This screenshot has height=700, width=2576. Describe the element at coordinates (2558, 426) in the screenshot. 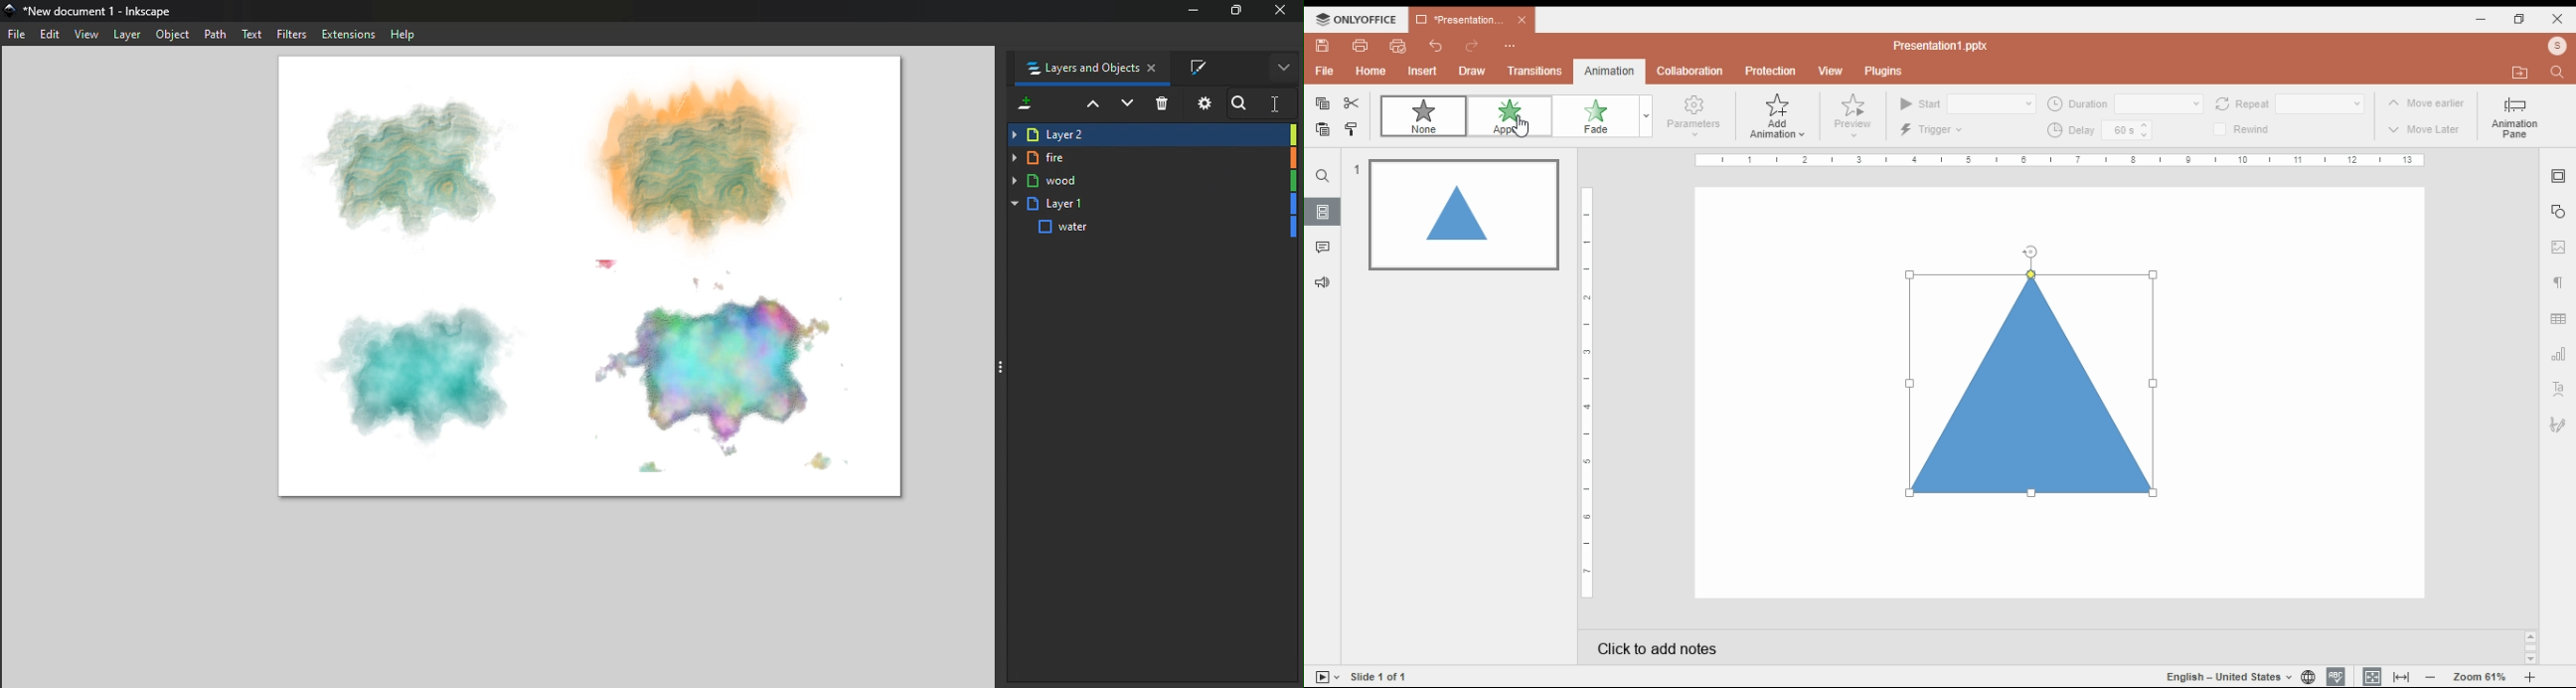

I see `` at that location.